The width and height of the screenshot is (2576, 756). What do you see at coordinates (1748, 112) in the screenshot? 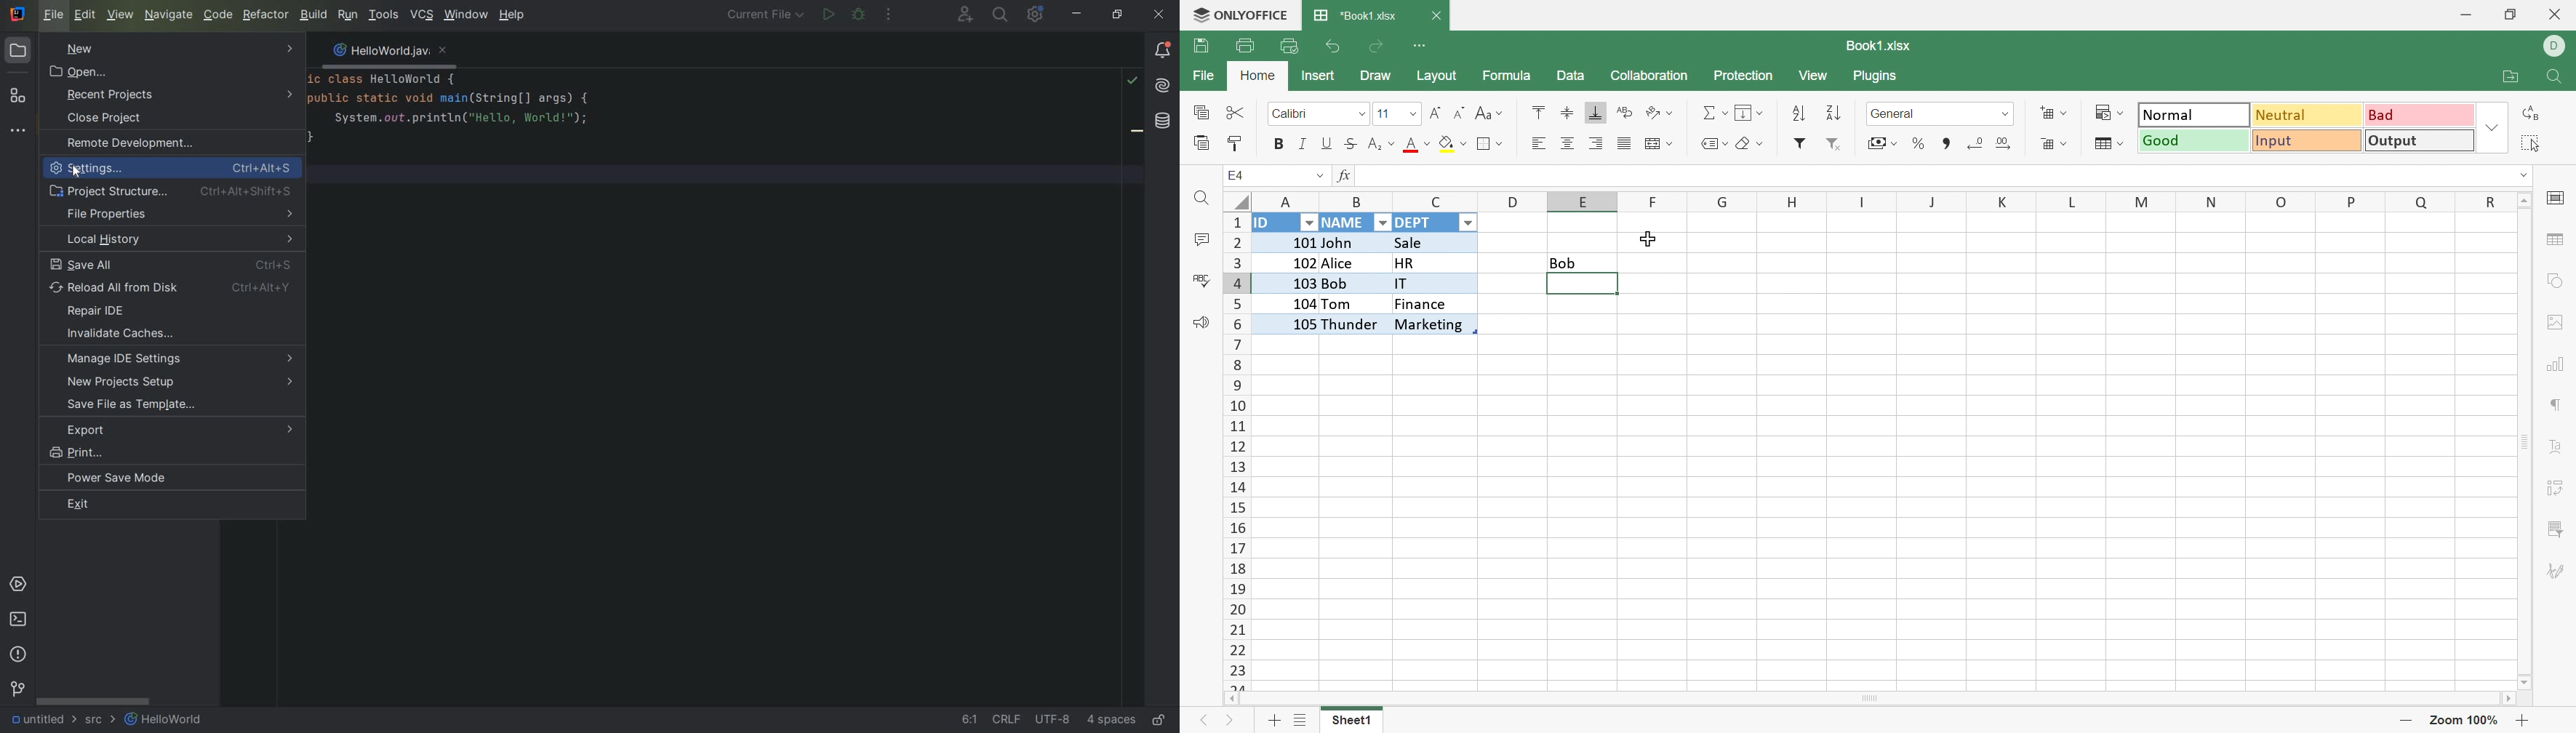
I see `Fill` at bounding box center [1748, 112].